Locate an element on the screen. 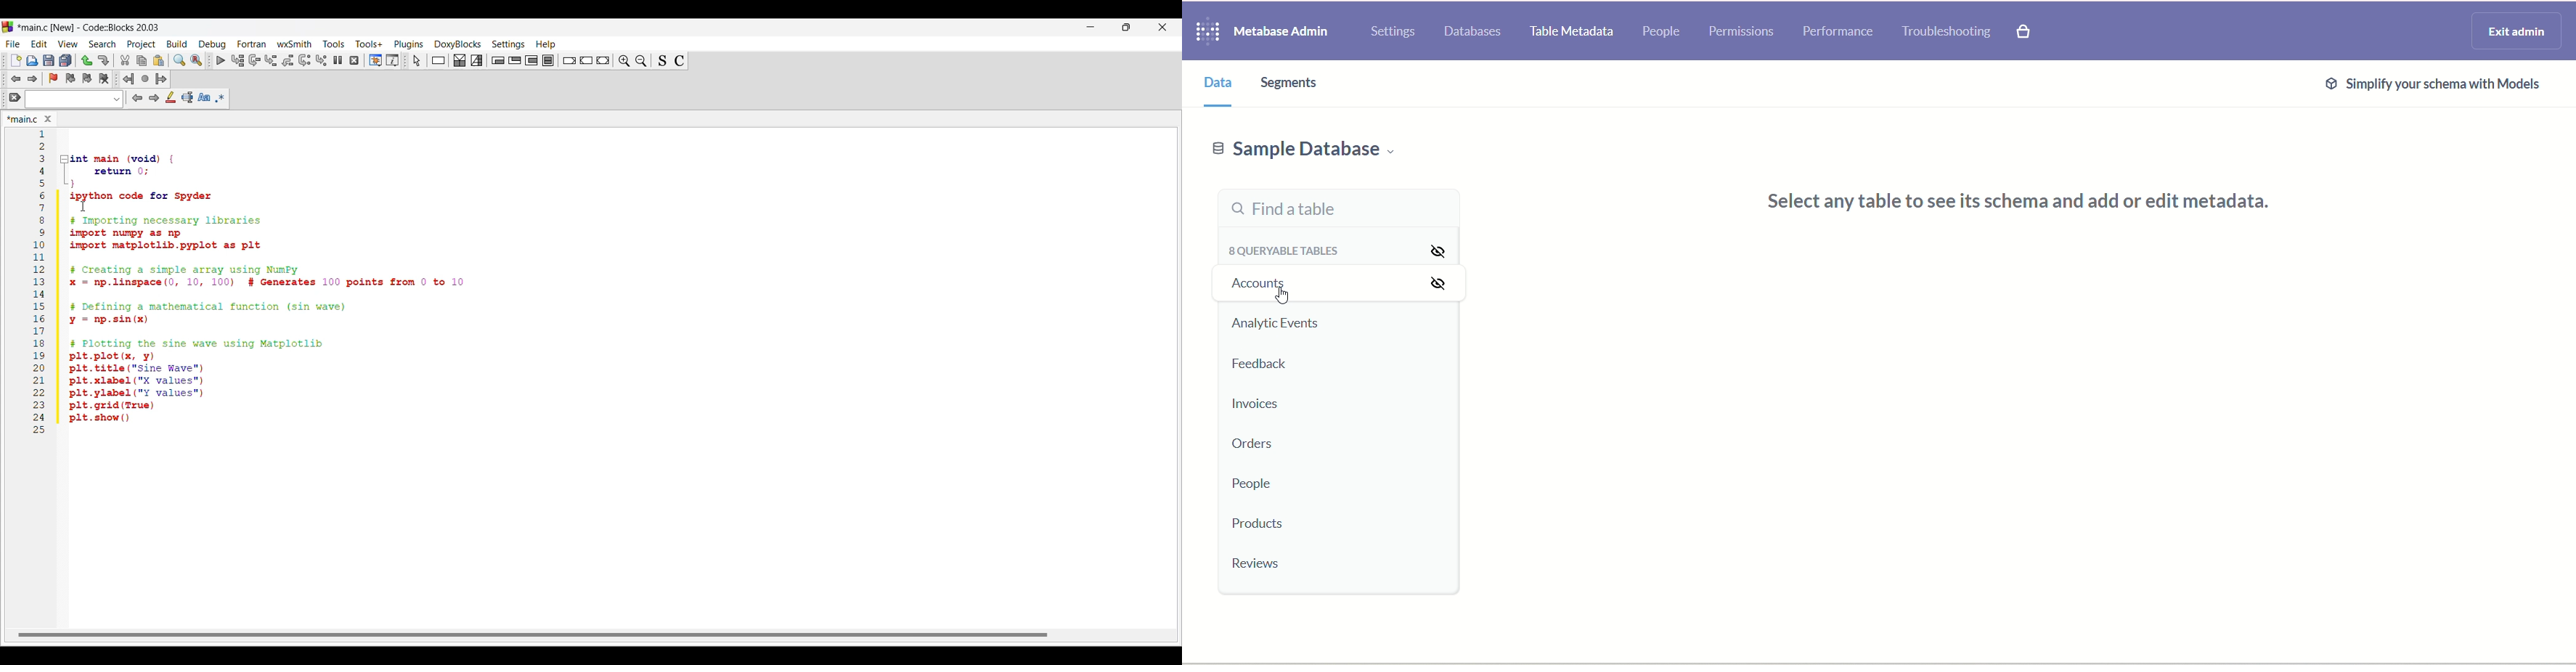 Image resolution: width=2576 pixels, height=672 pixels. Various info is located at coordinates (392, 60).